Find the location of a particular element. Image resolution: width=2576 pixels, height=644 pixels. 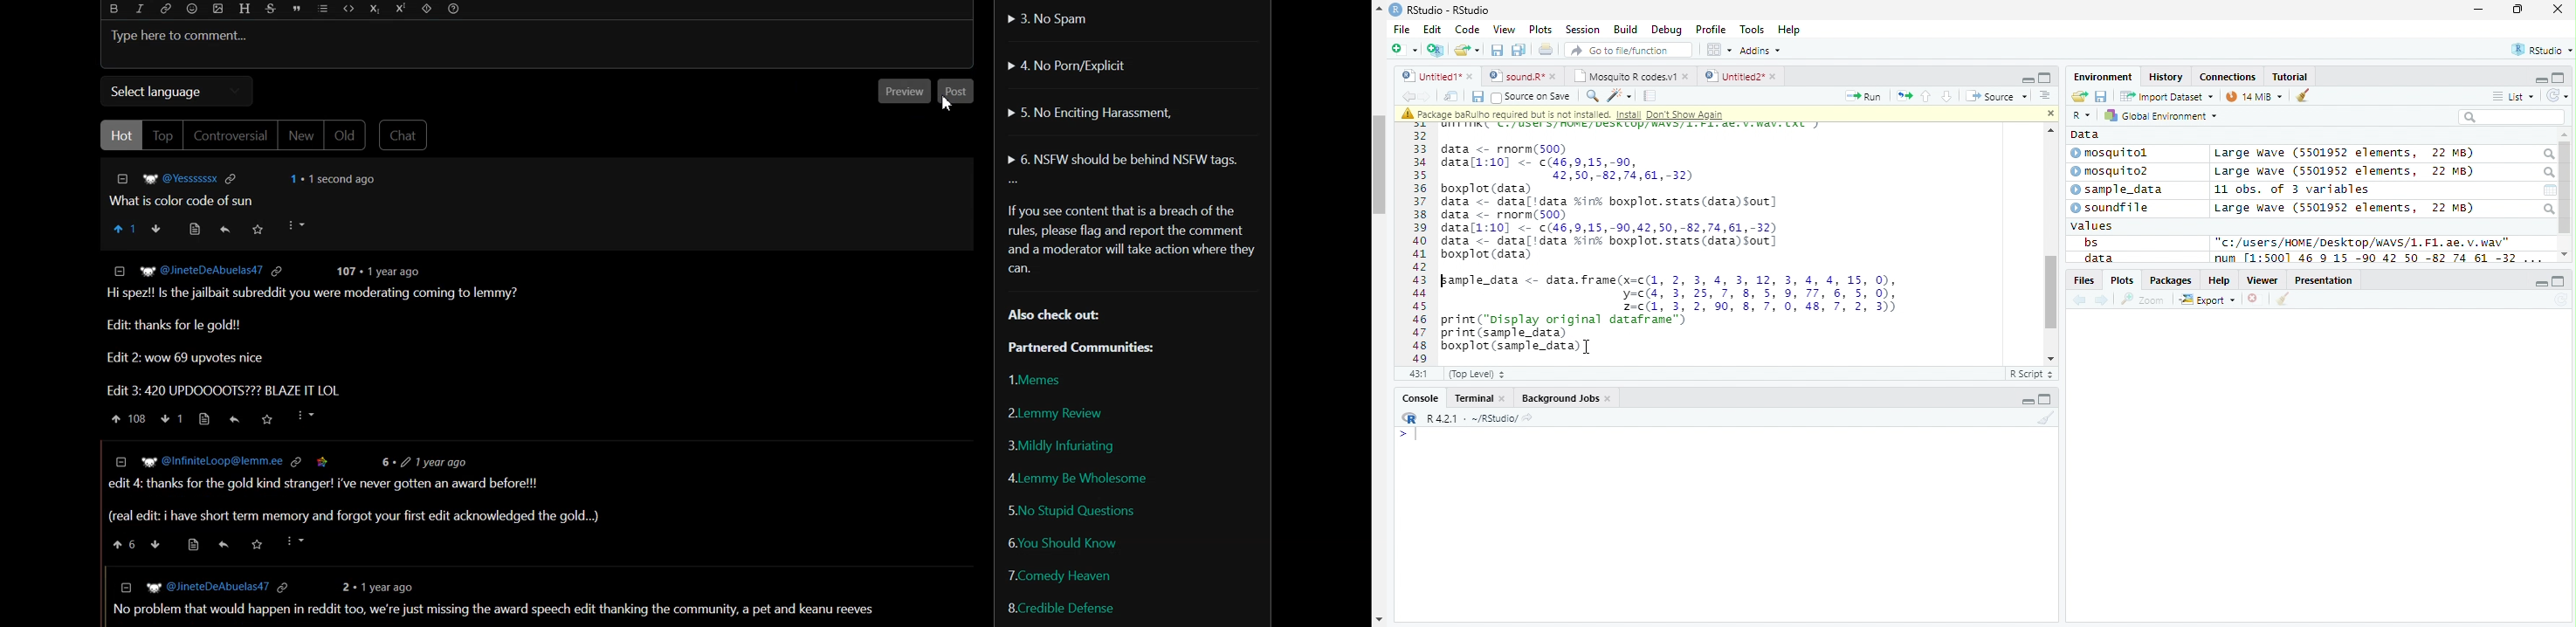

num (1:5001 46 9 15 -90 42 50 -82 74 61 -32 ... is located at coordinates (2380, 258).